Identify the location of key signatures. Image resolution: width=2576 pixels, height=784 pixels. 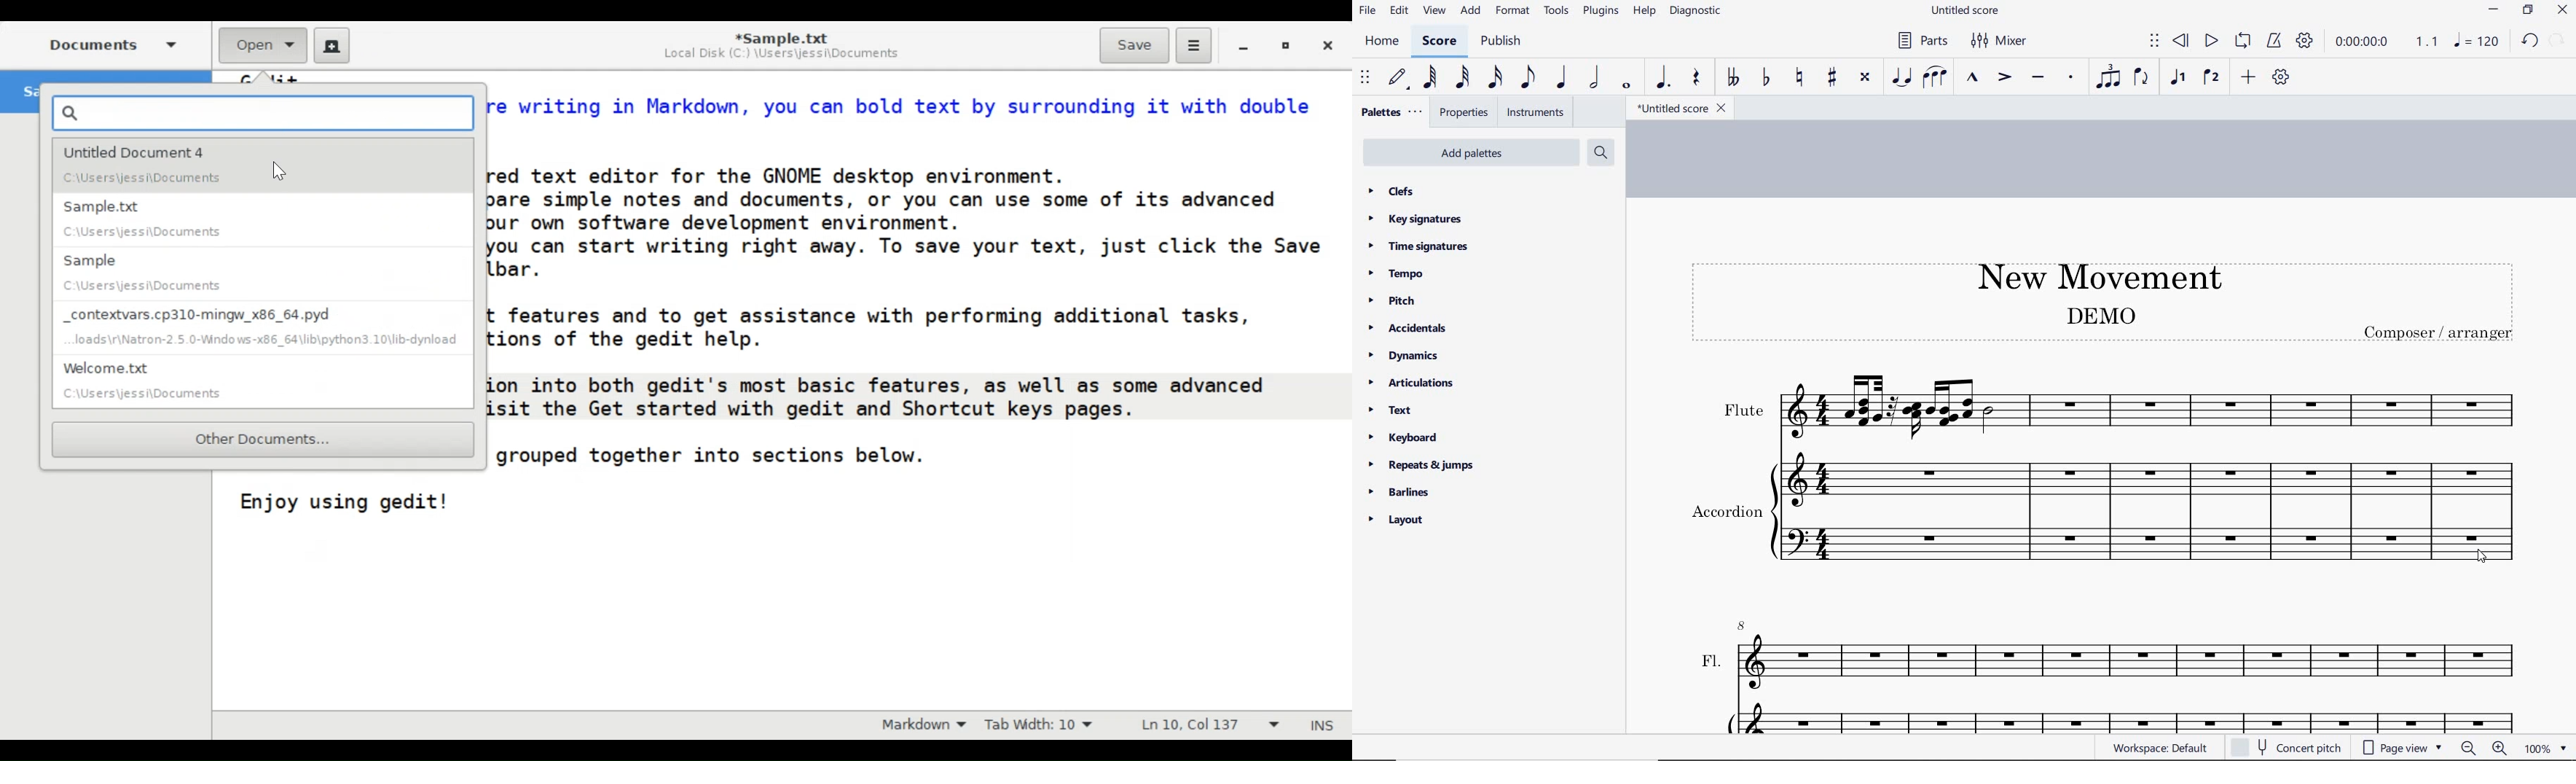
(1414, 219).